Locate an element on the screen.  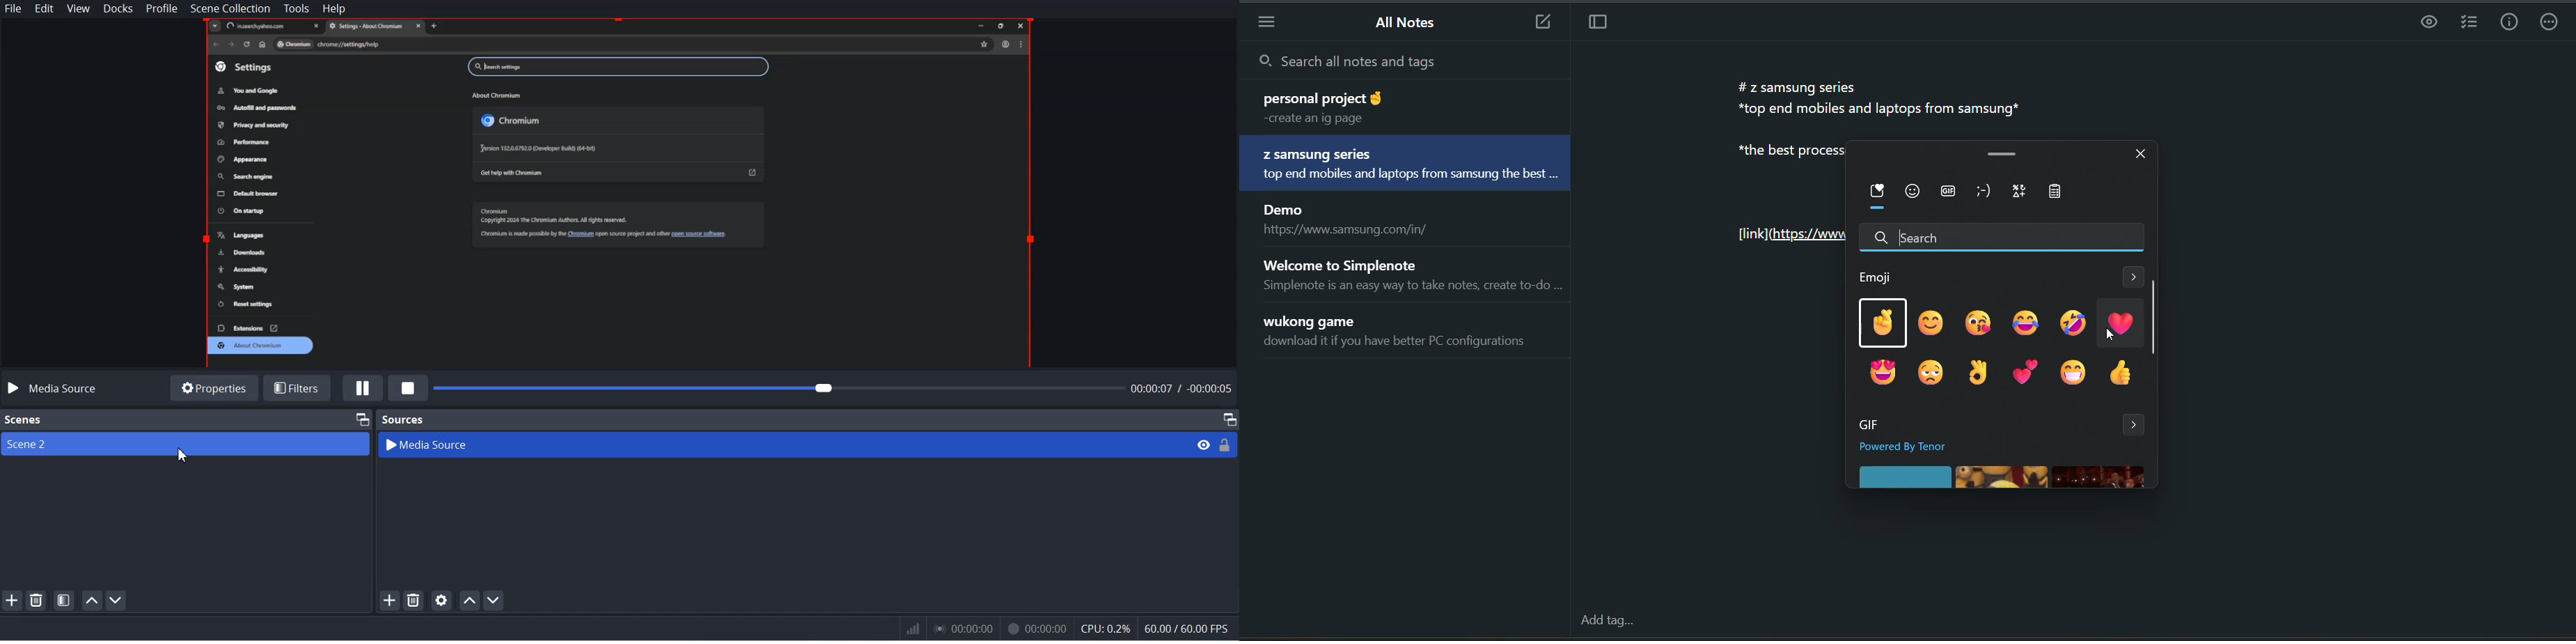
emoji 12 is located at coordinates (2121, 373).